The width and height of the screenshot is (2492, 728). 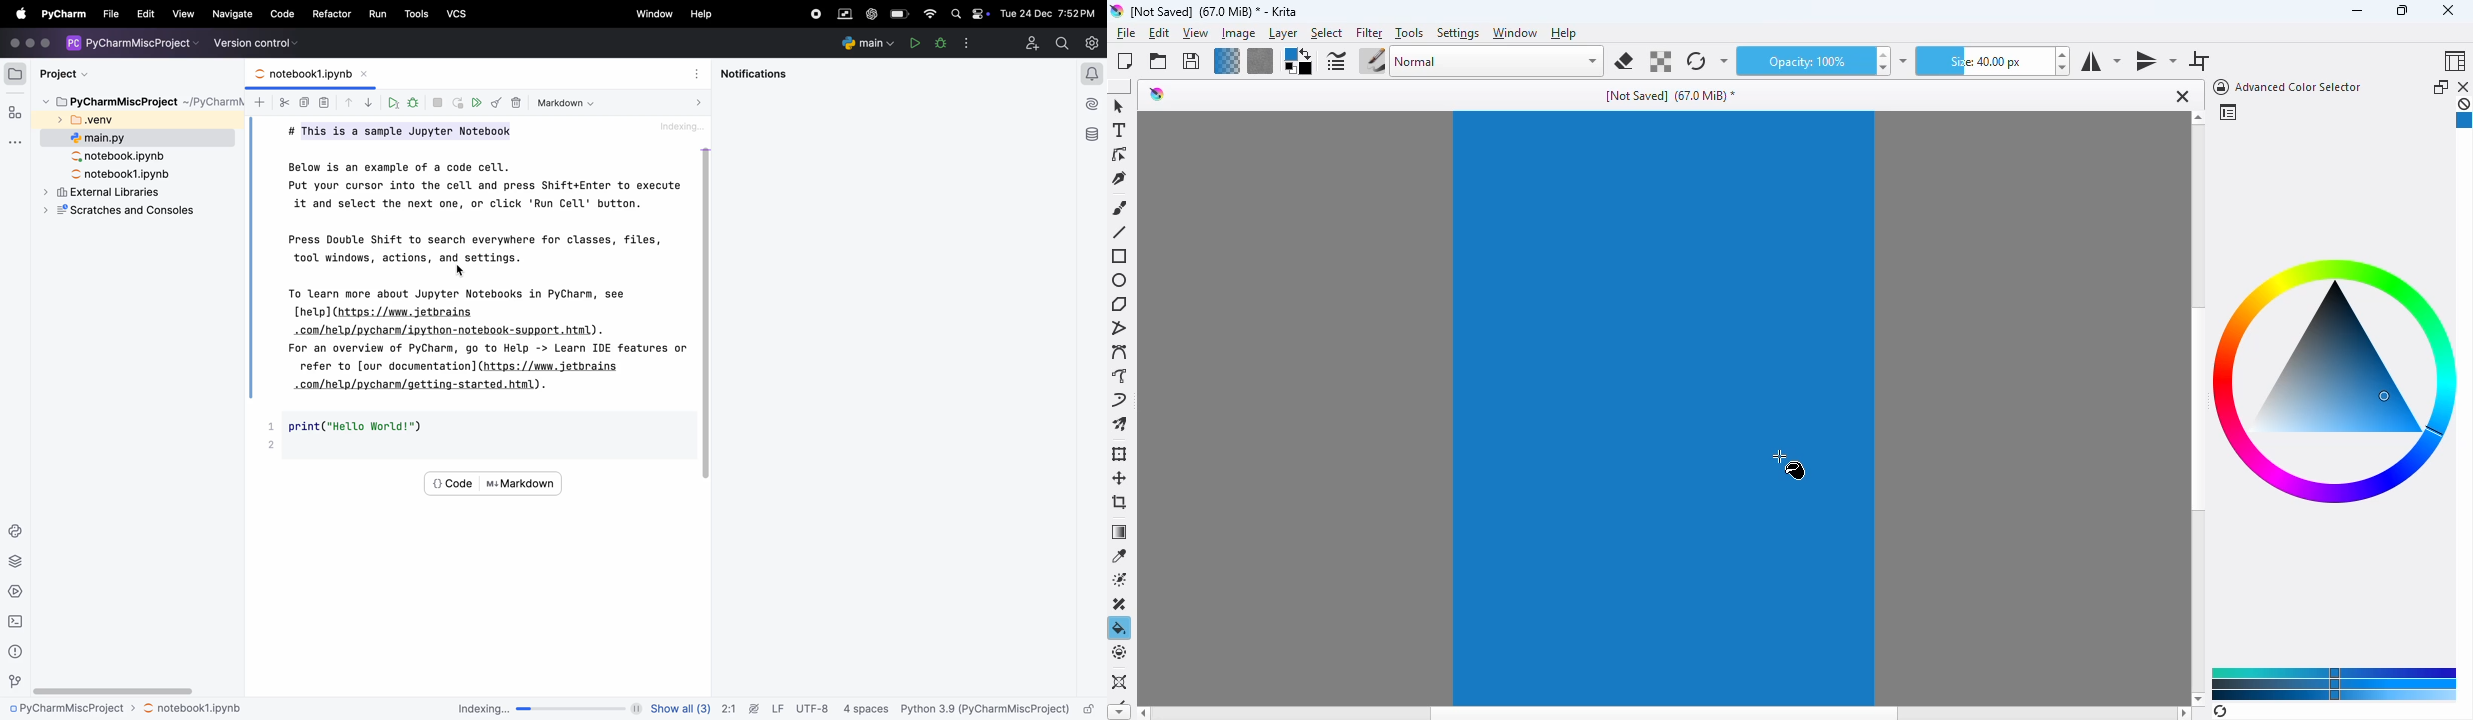 I want to click on move a layer, so click(x=1120, y=478).